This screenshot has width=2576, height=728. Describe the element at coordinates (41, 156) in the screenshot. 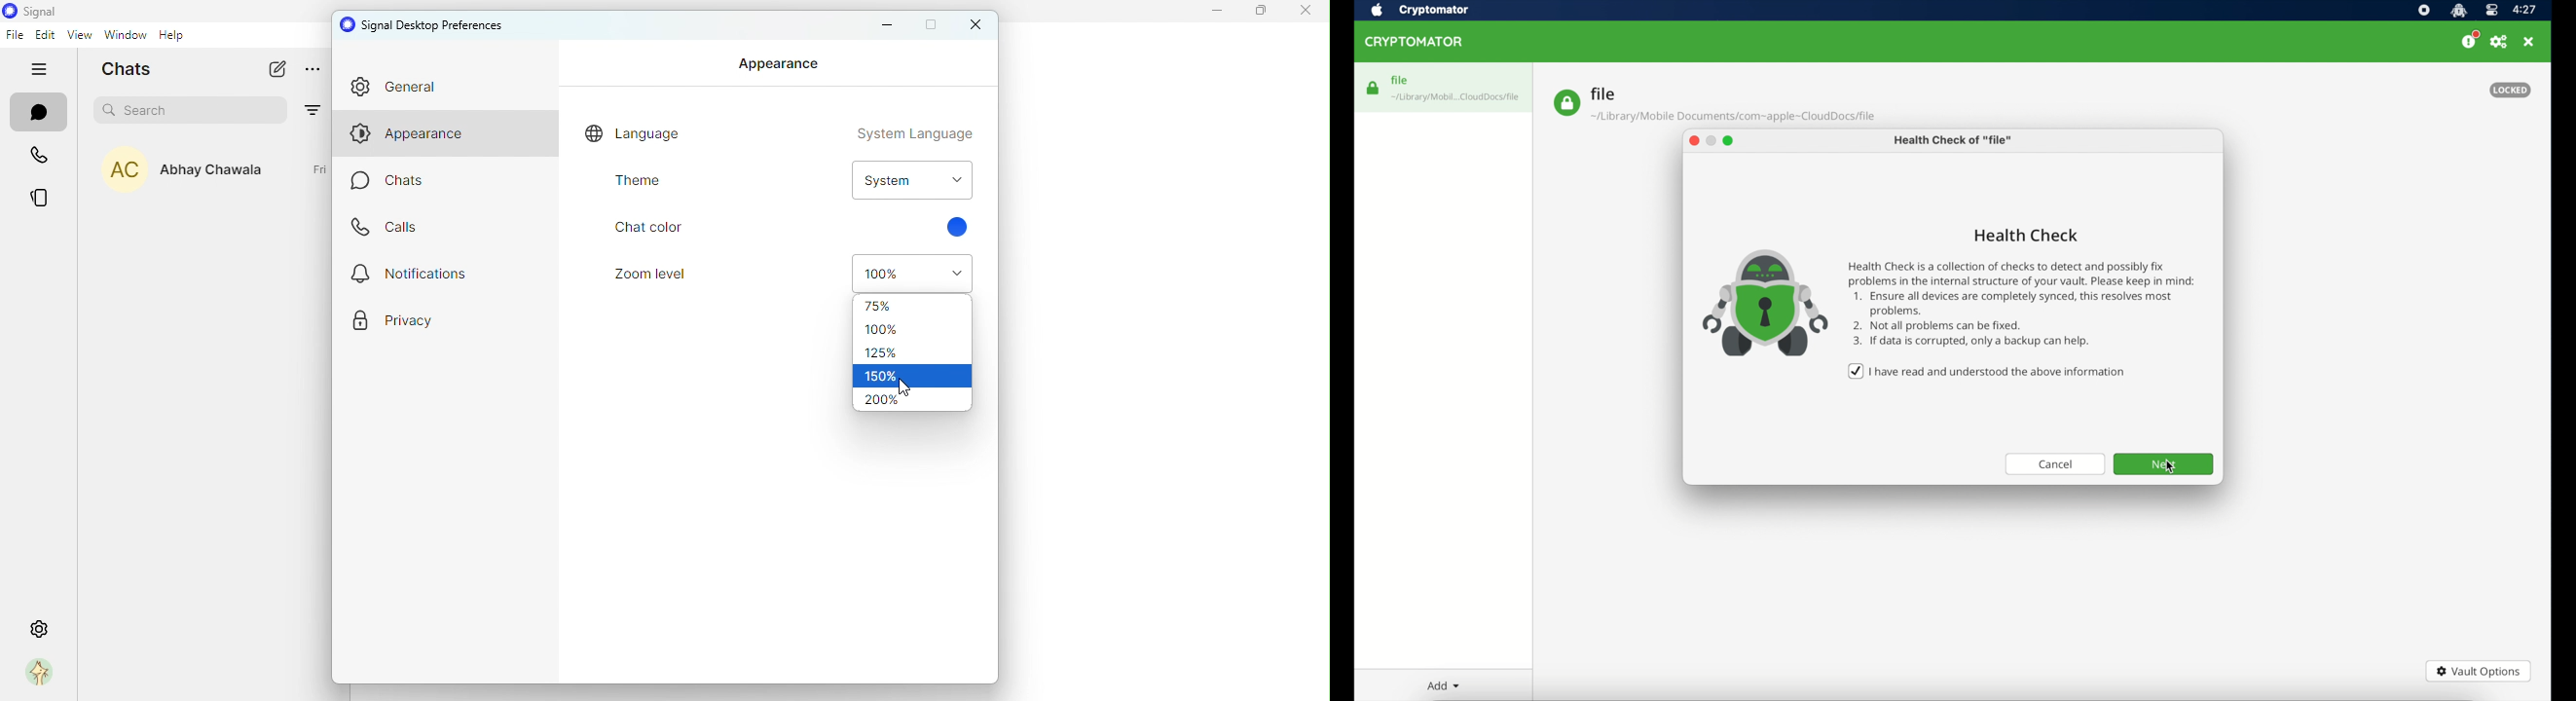

I see `calls` at that location.